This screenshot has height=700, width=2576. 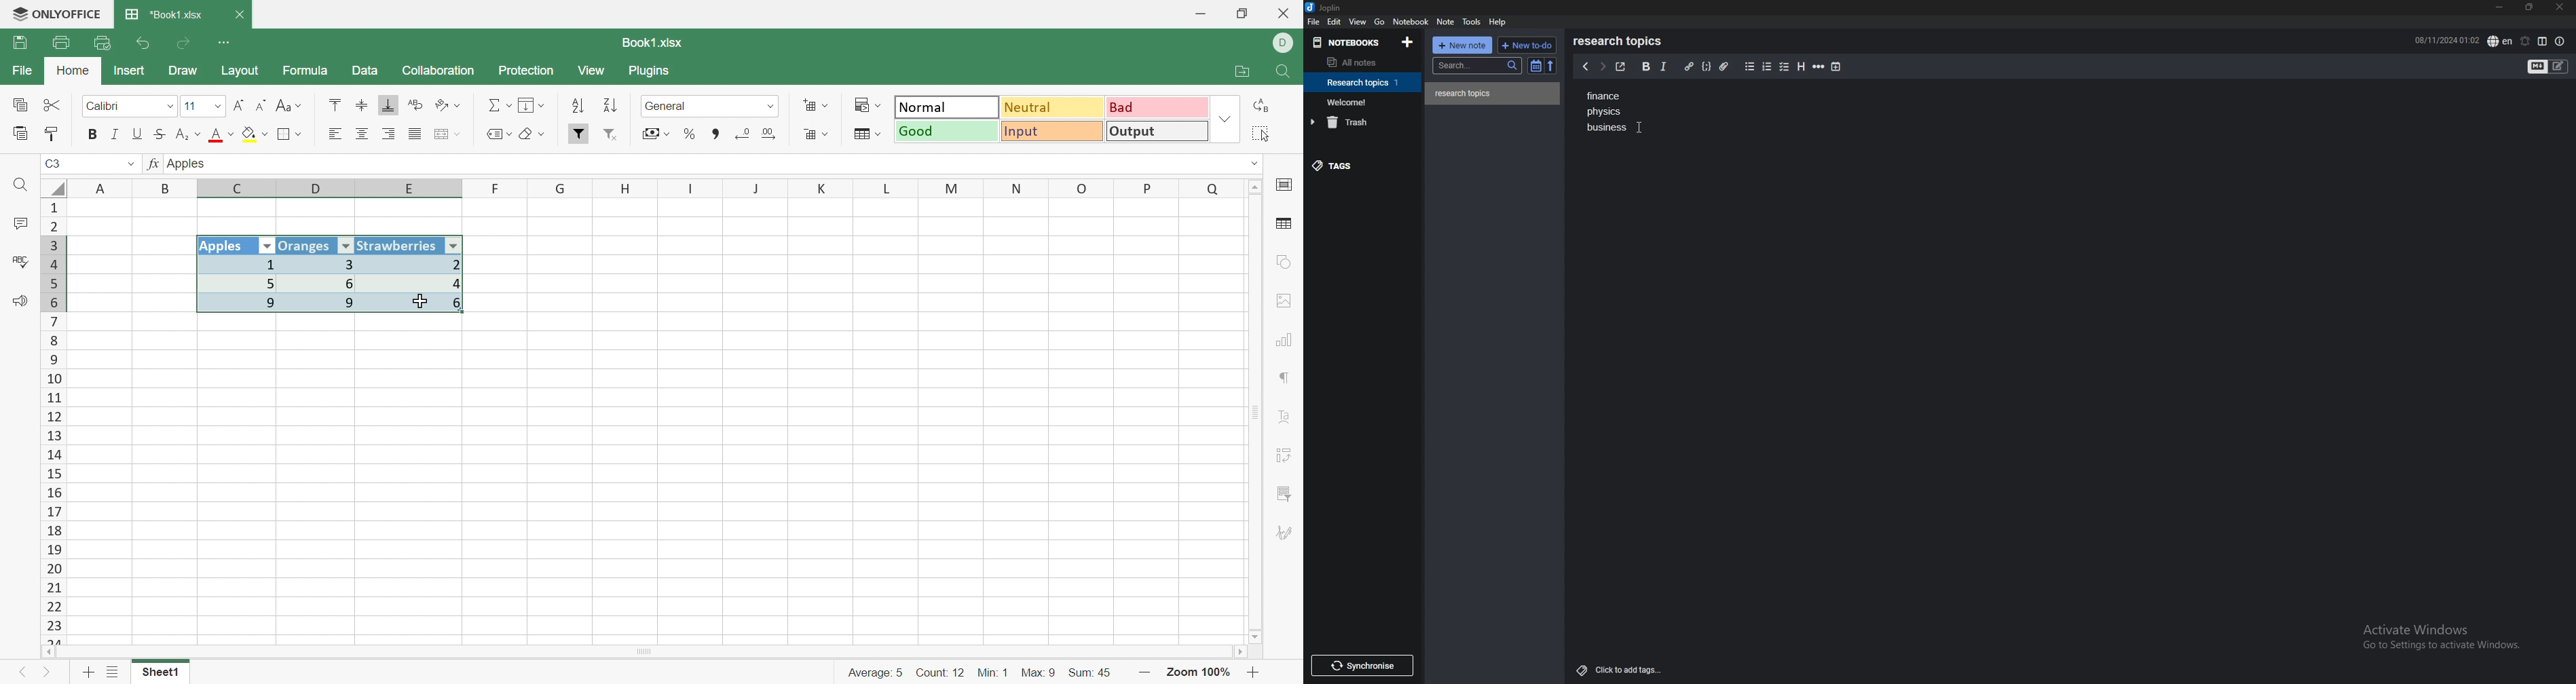 What do you see at coordinates (1581, 69) in the screenshot?
I see `previous` at bounding box center [1581, 69].